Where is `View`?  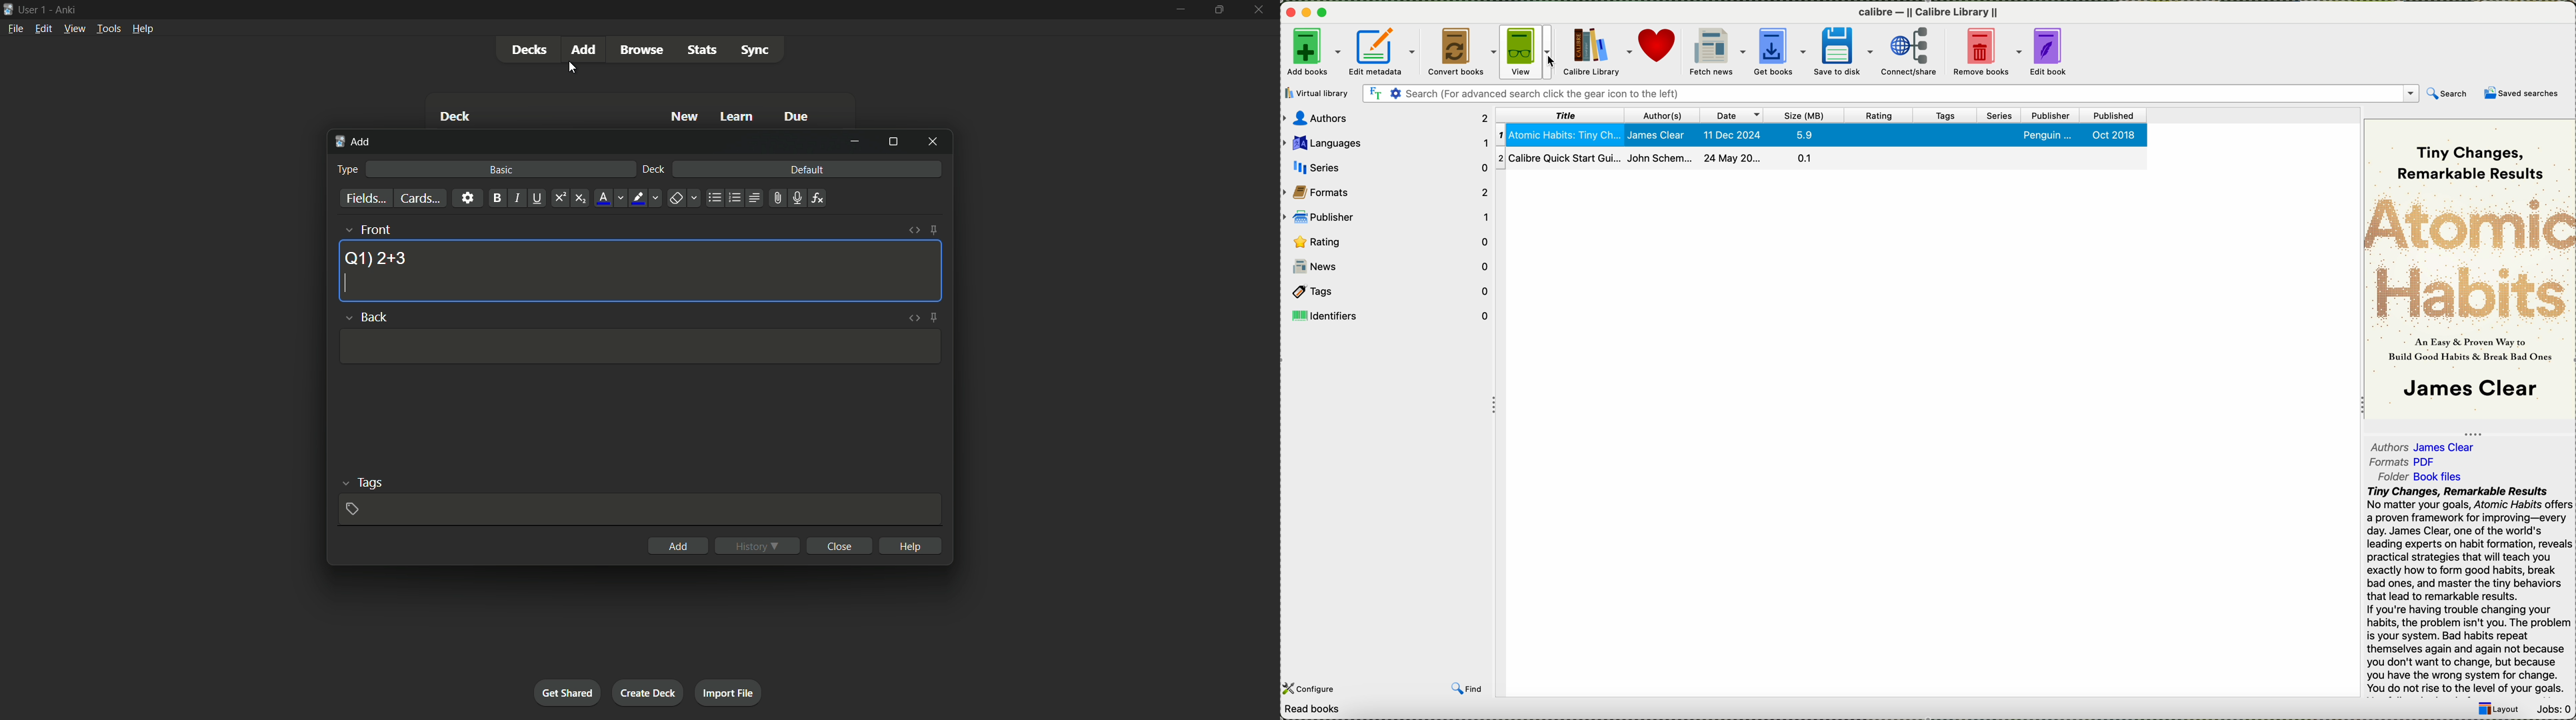 View is located at coordinates (1530, 51).